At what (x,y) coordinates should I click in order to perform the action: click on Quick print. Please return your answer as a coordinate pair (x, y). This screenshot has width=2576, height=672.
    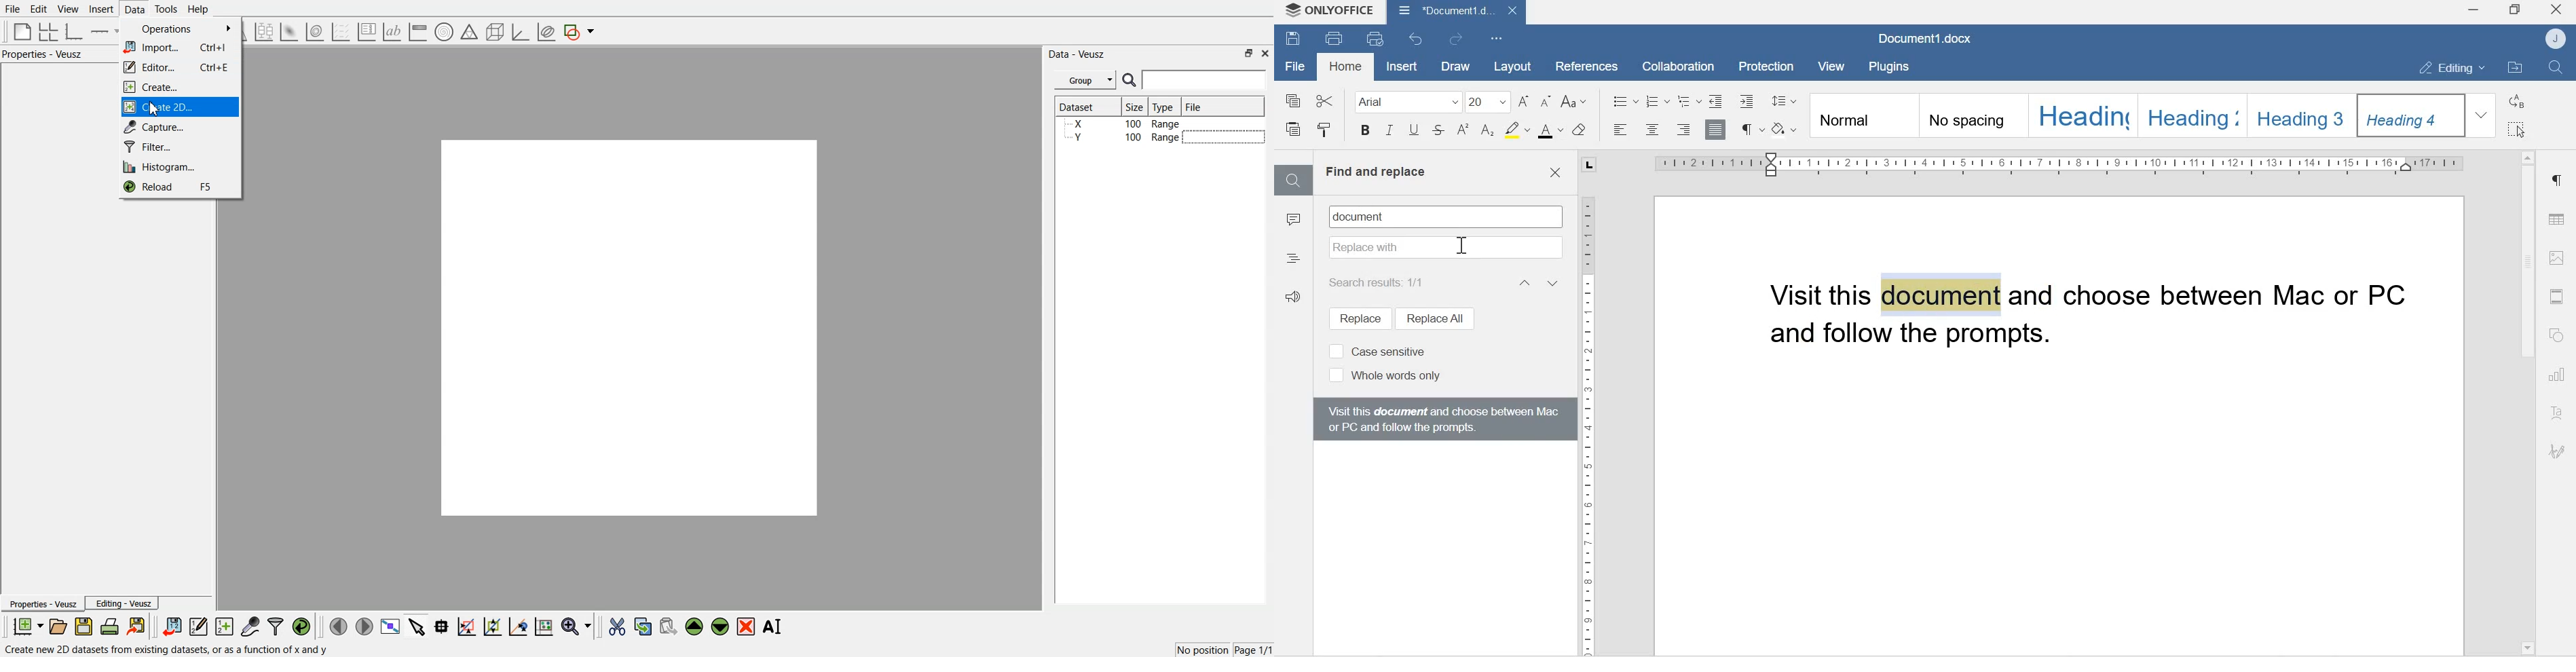
    Looking at the image, I should click on (1377, 39).